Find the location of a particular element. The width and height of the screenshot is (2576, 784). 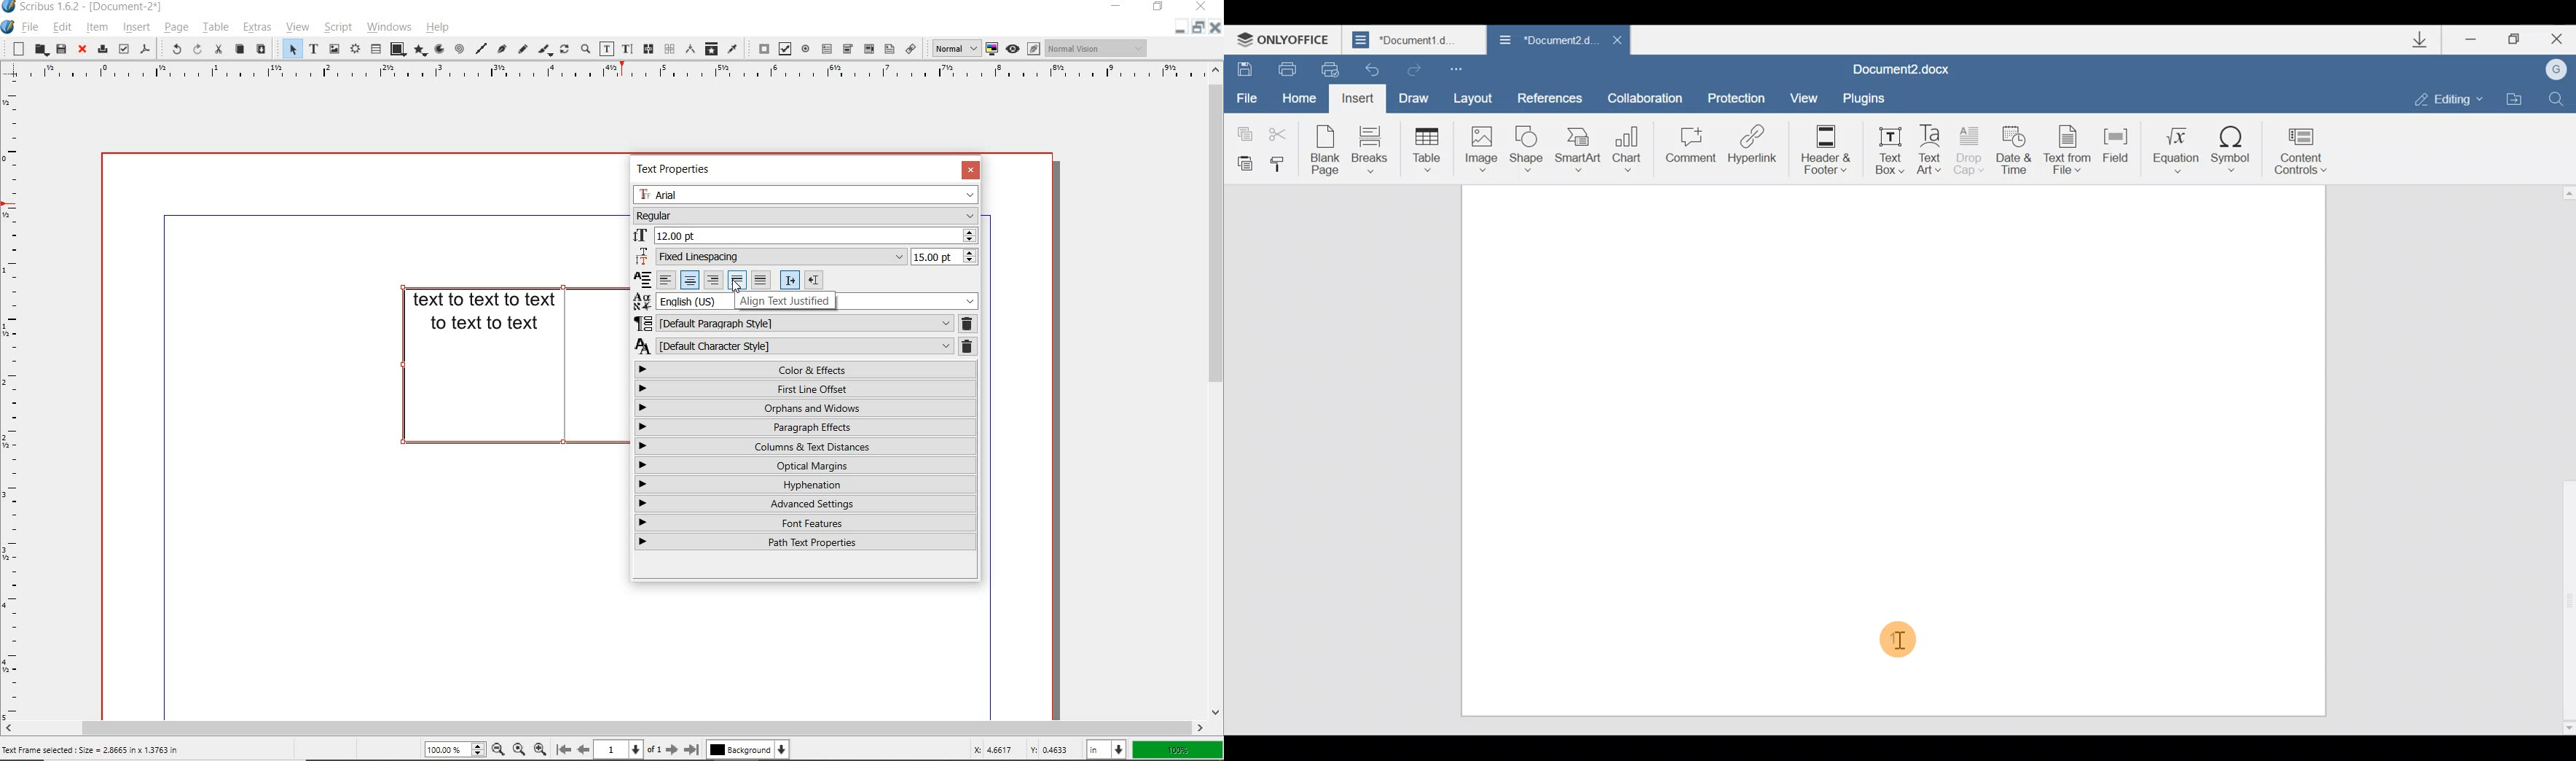

script is located at coordinates (336, 27).